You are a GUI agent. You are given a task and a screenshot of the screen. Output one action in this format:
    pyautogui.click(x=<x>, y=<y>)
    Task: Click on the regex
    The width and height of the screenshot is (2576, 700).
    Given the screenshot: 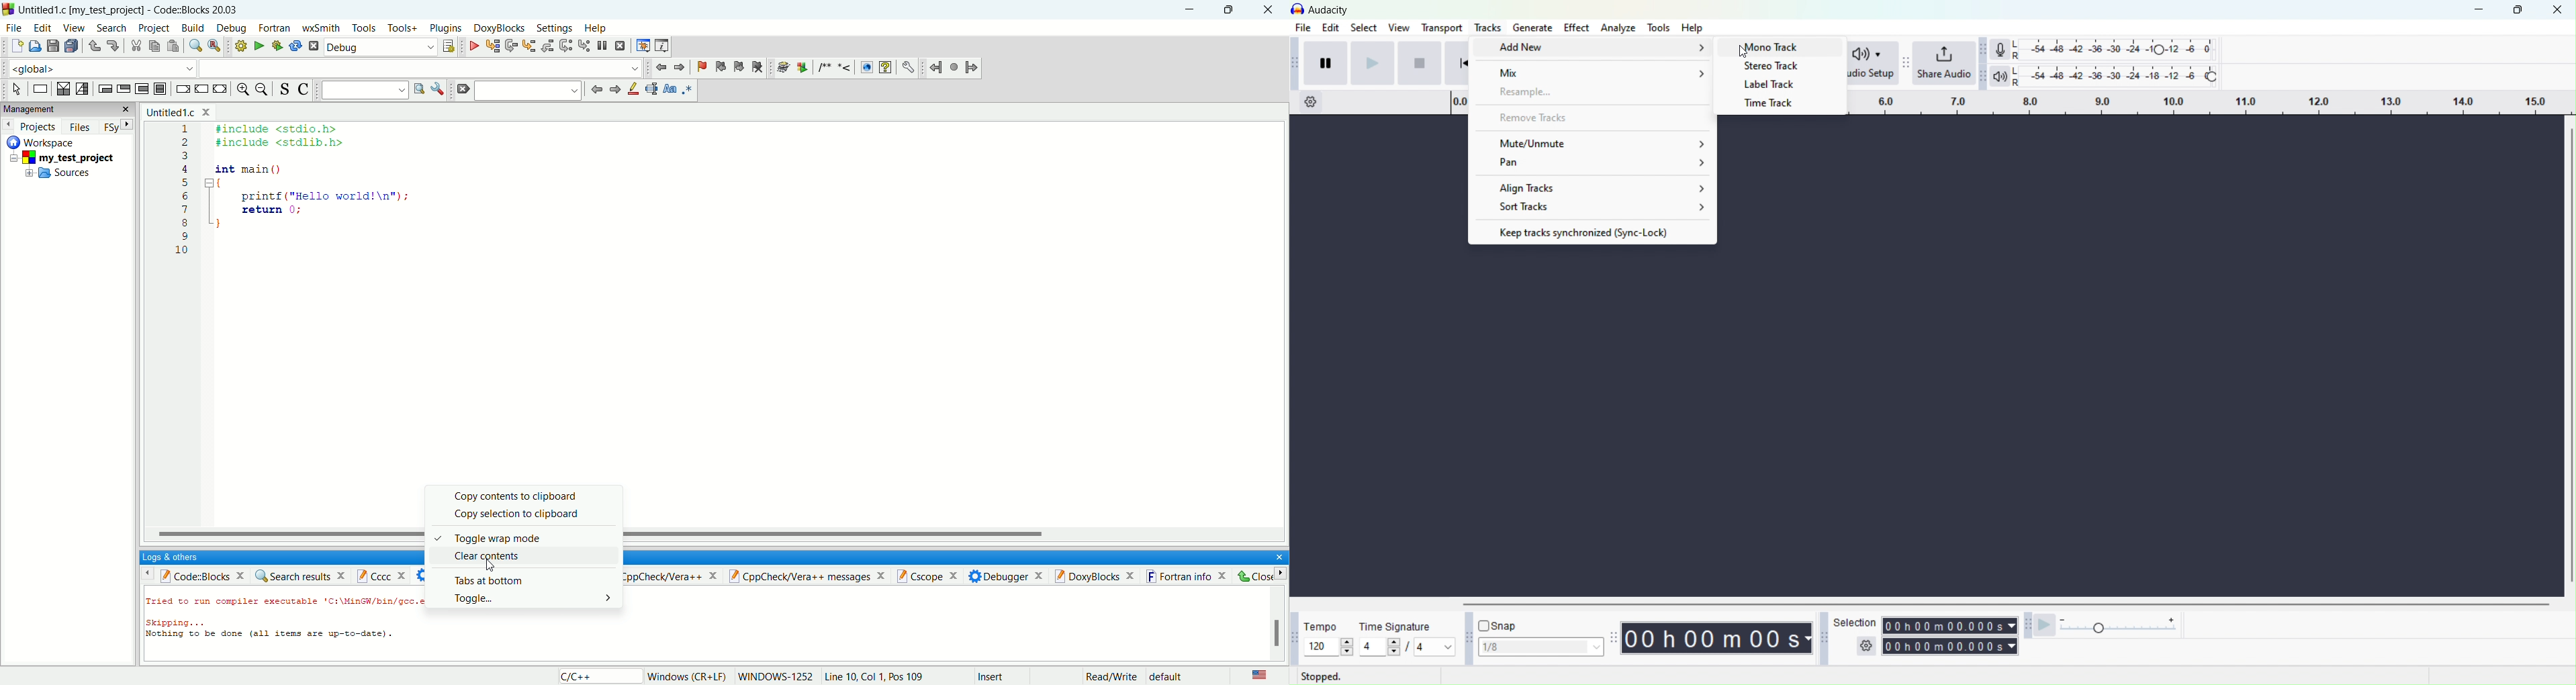 What is the action you would take?
    pyautogui.click(x=688, y=89)
    